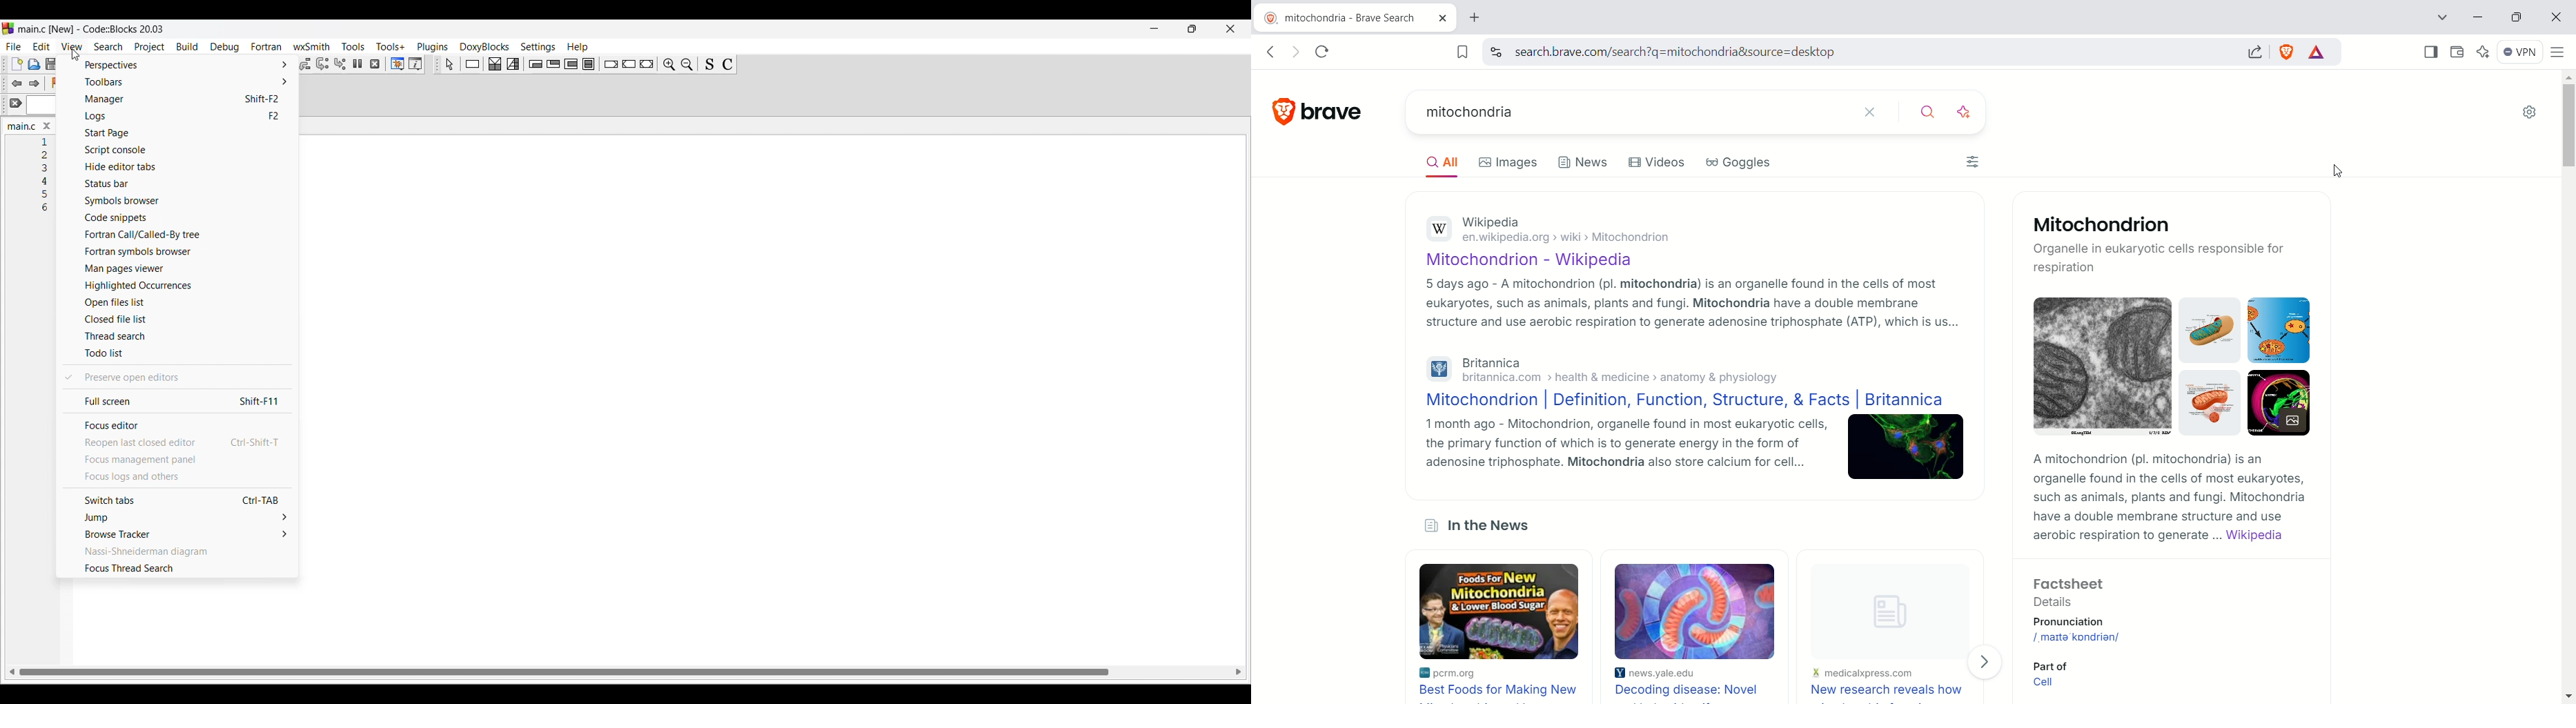 Image resolution: width=2576 pixels, height=728 pixels. I want to click on Software logo, so click(8, 29).